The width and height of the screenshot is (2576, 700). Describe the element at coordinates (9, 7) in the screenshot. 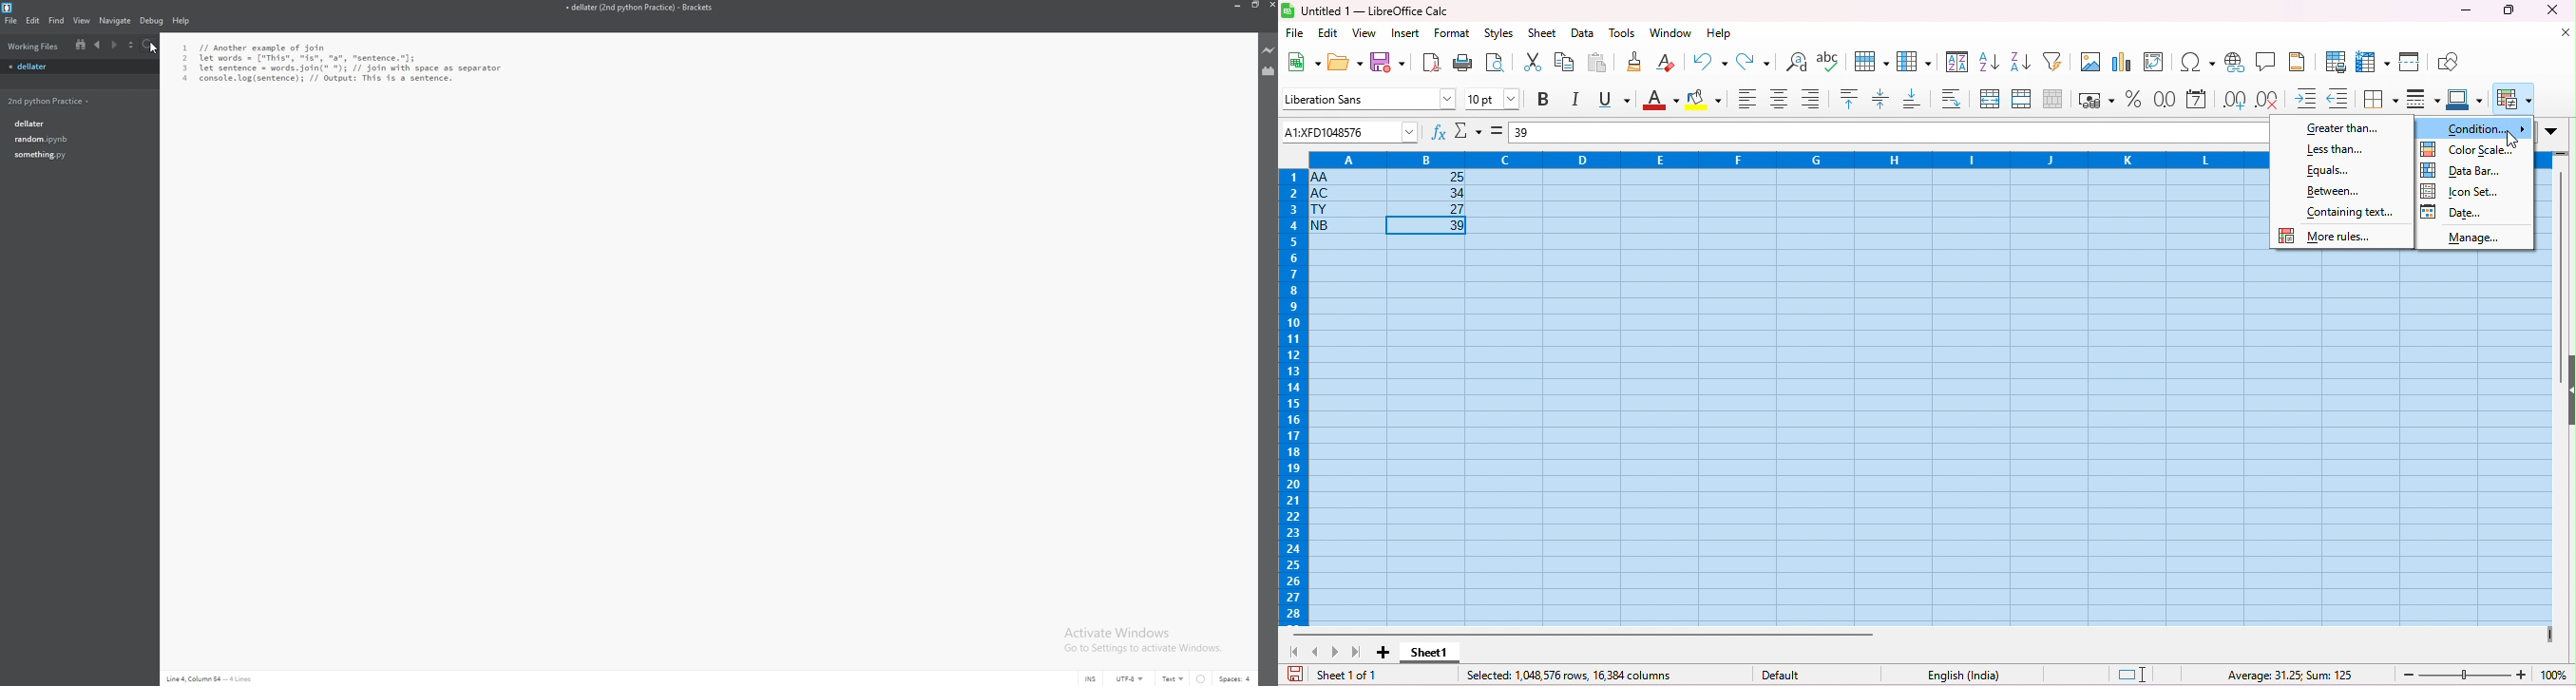

I see `bracket` at that location.